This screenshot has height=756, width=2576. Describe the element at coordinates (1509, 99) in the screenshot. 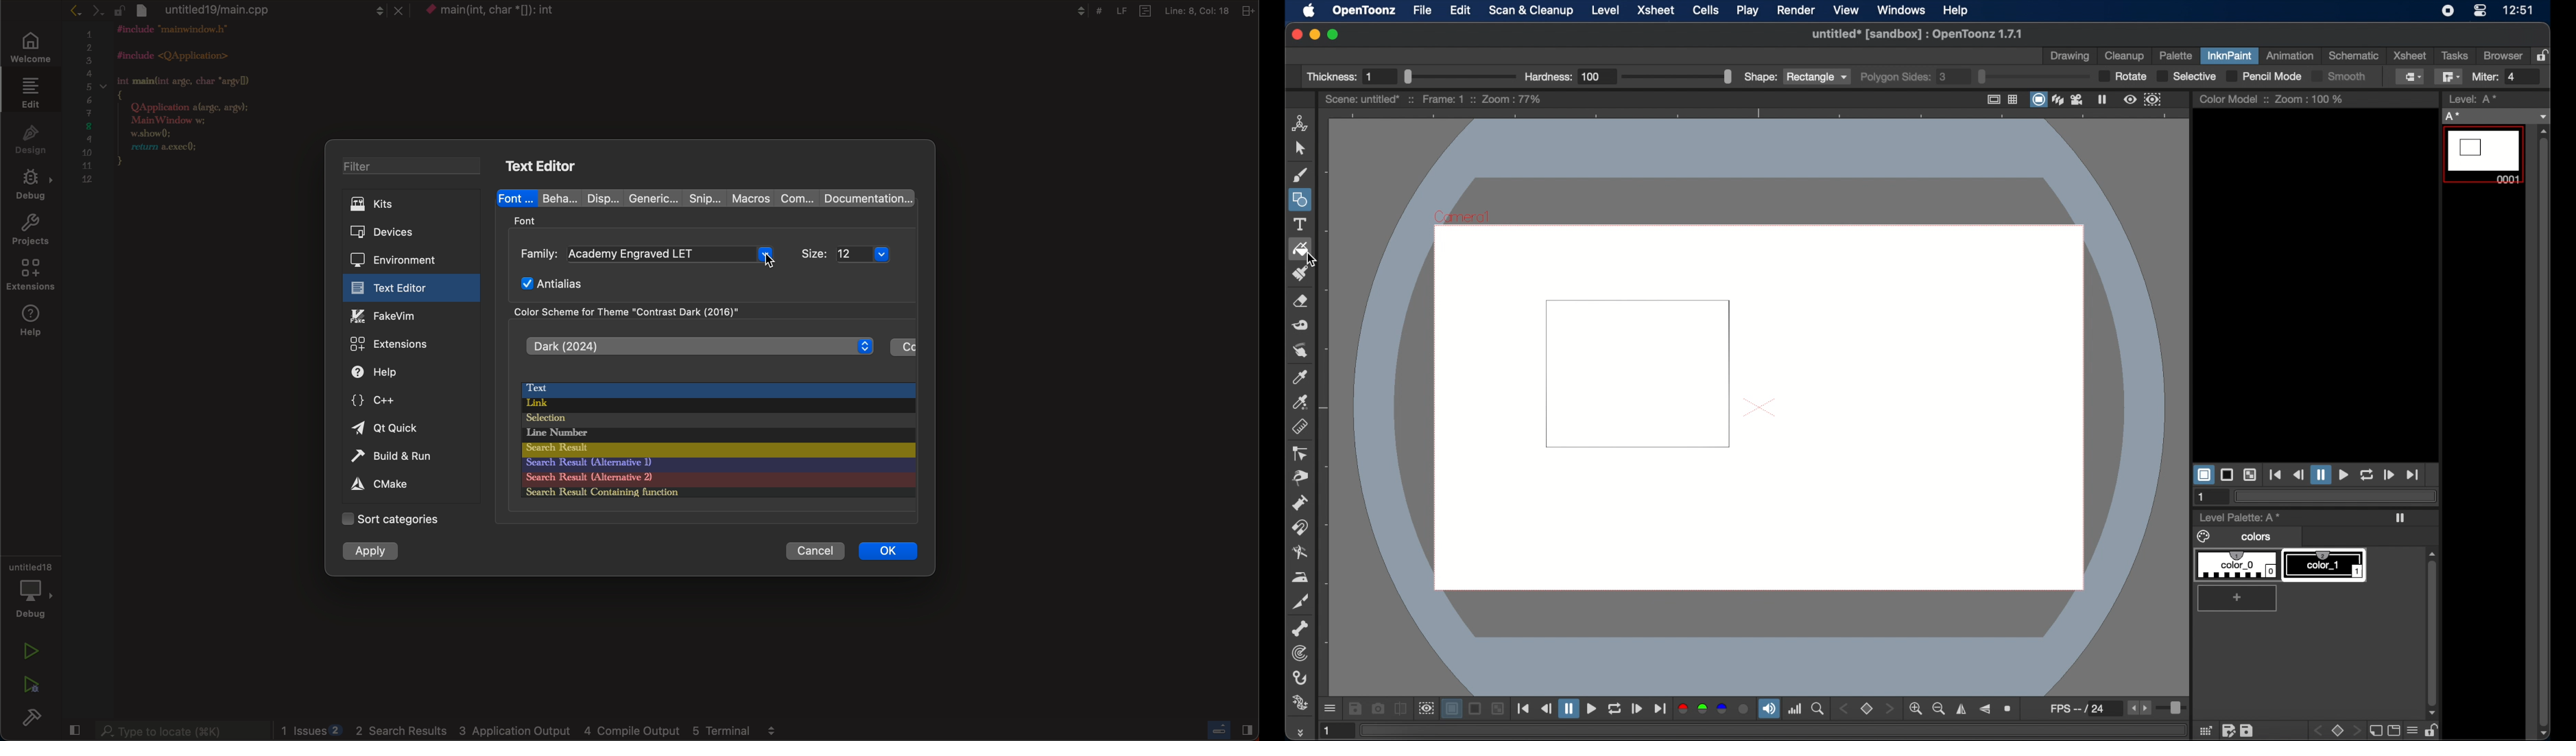

I see `zoom : 77%` at that location.